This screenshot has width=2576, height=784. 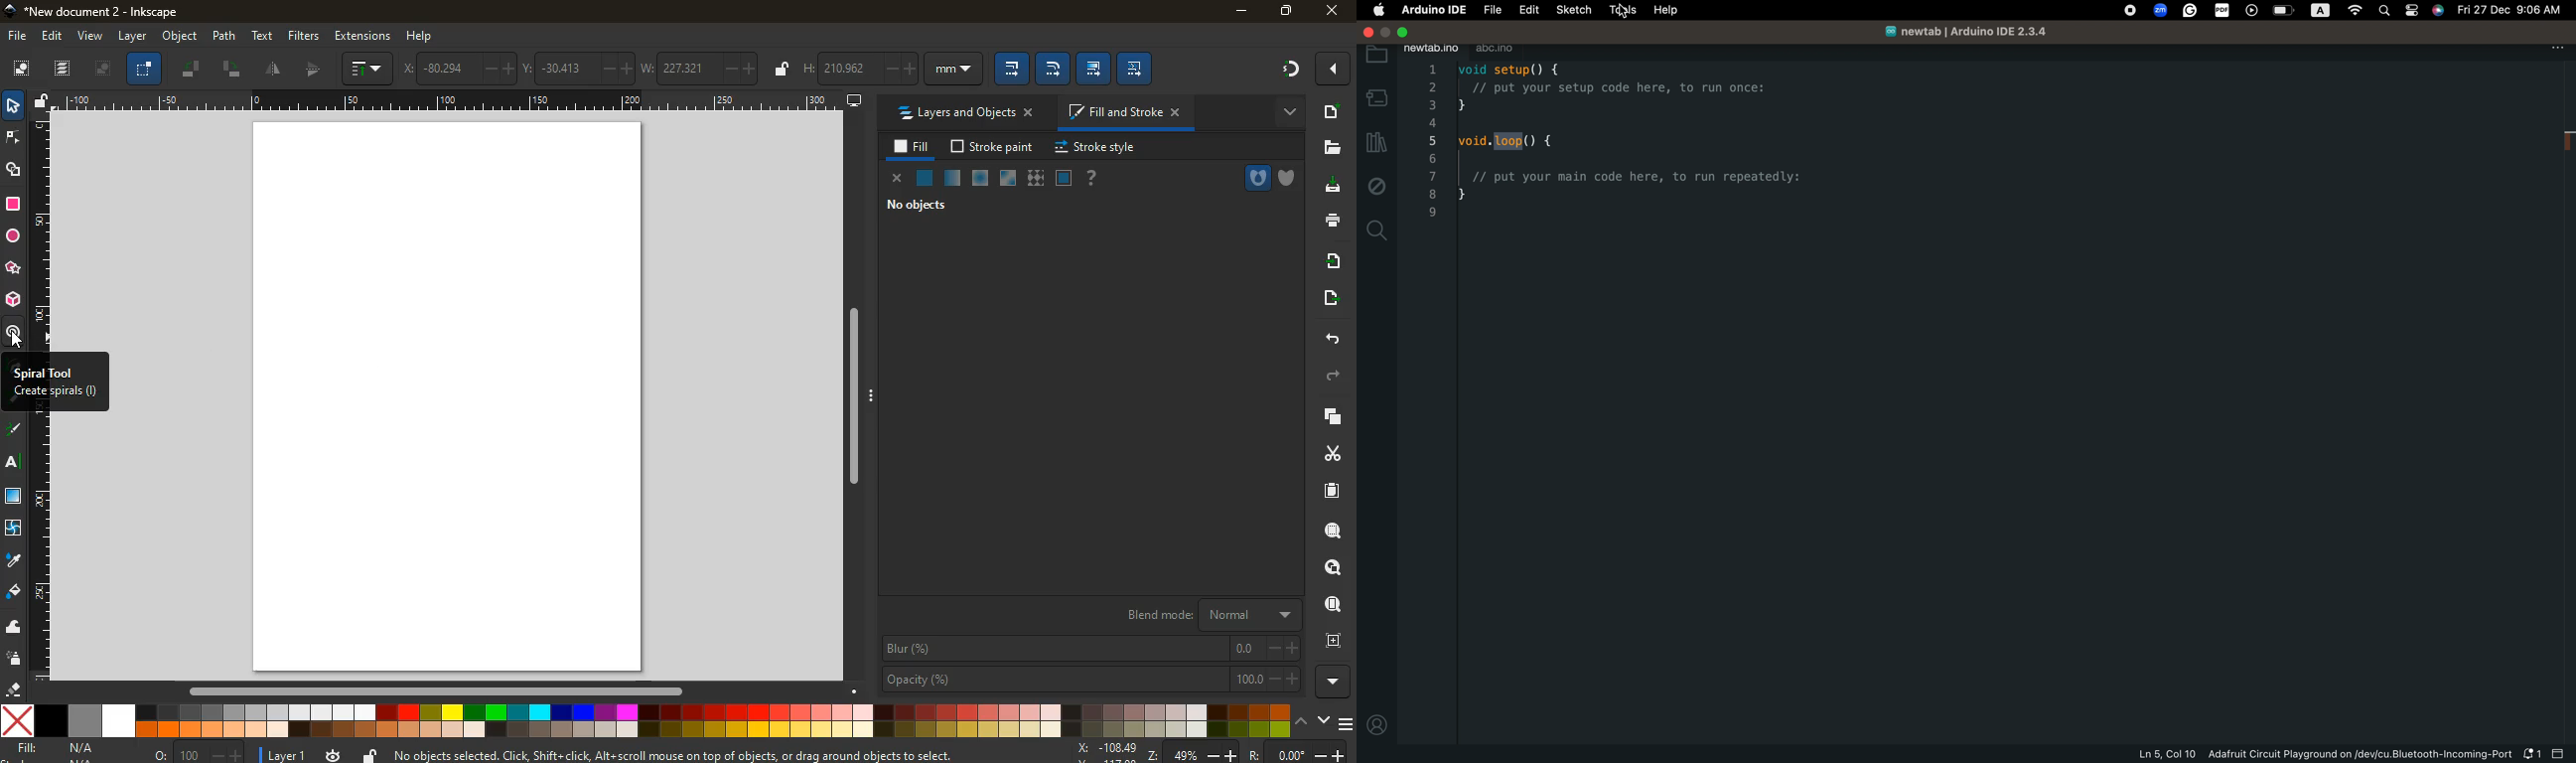 I want to click on text, so click(x=15, y=464).